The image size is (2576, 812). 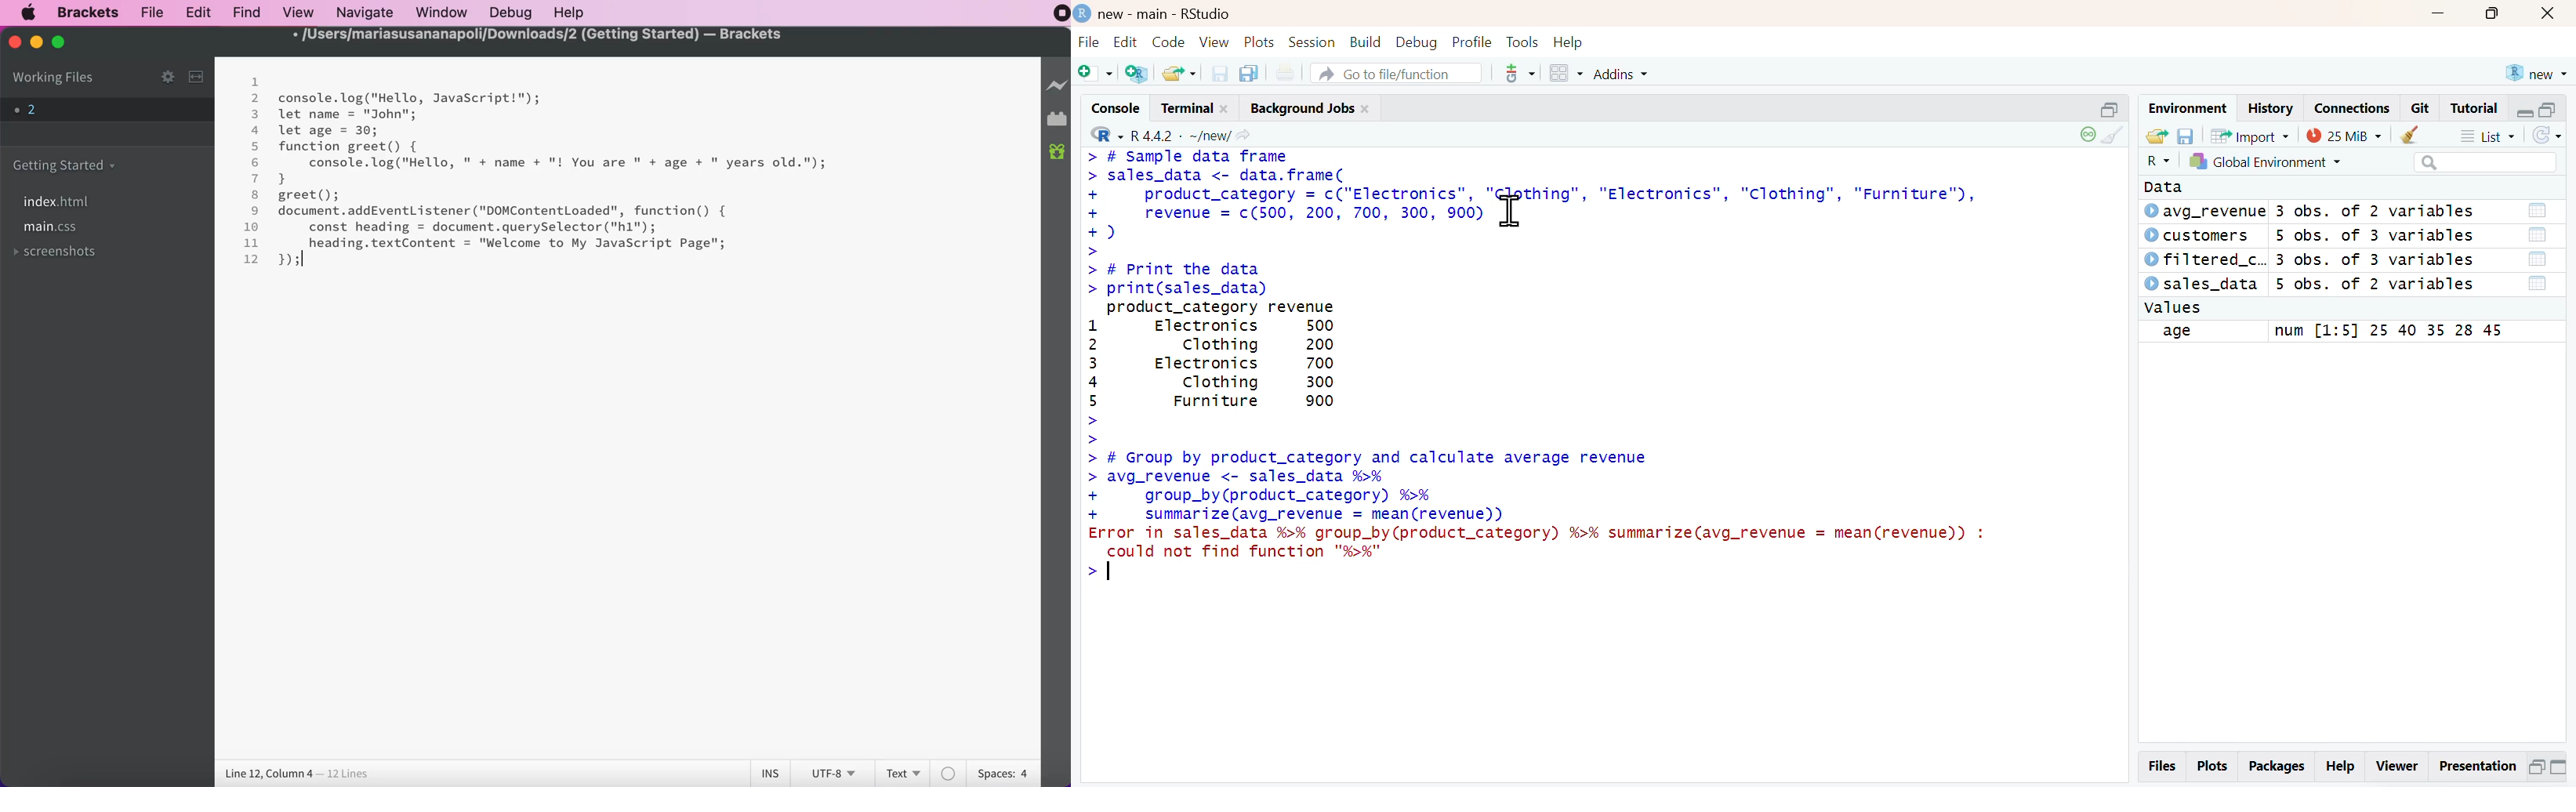 I want to click on Tools, so click(x=1524, y=42).